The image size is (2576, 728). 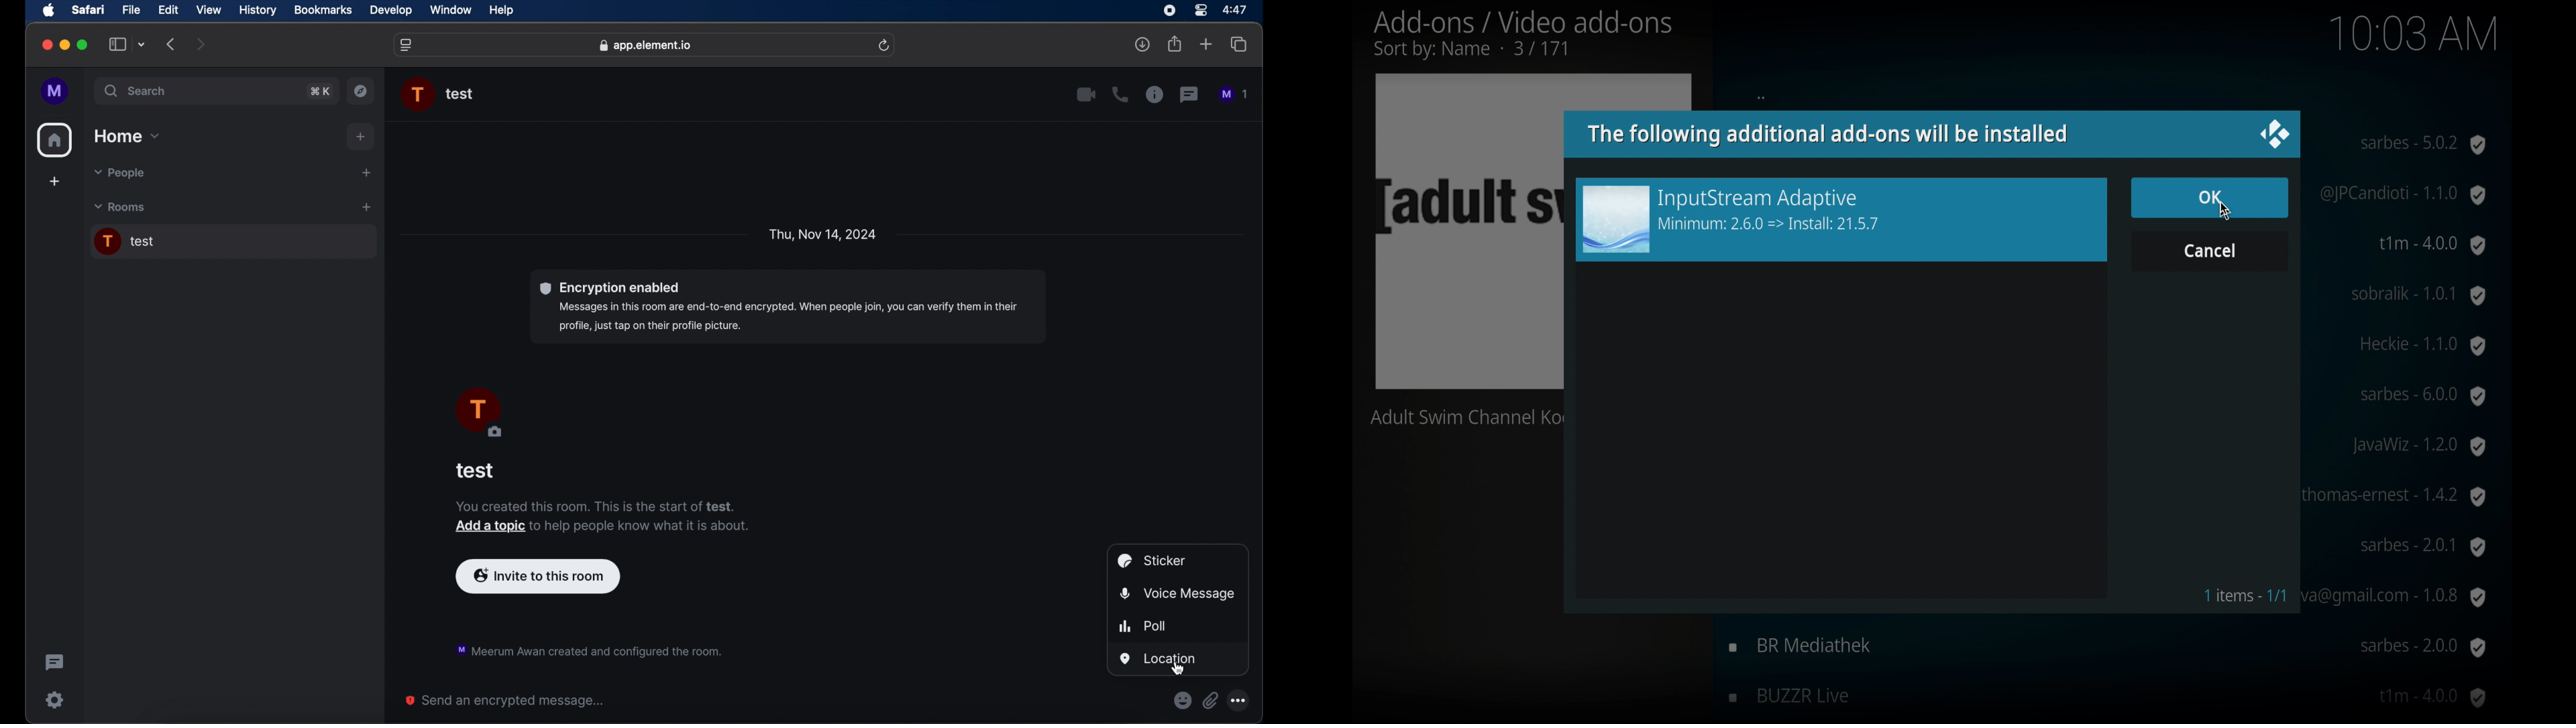 What do you see at coordinates (2420, 345) in the screenshot?
I see `Heck- 1.1.0` at bounding box center [2420, 345].